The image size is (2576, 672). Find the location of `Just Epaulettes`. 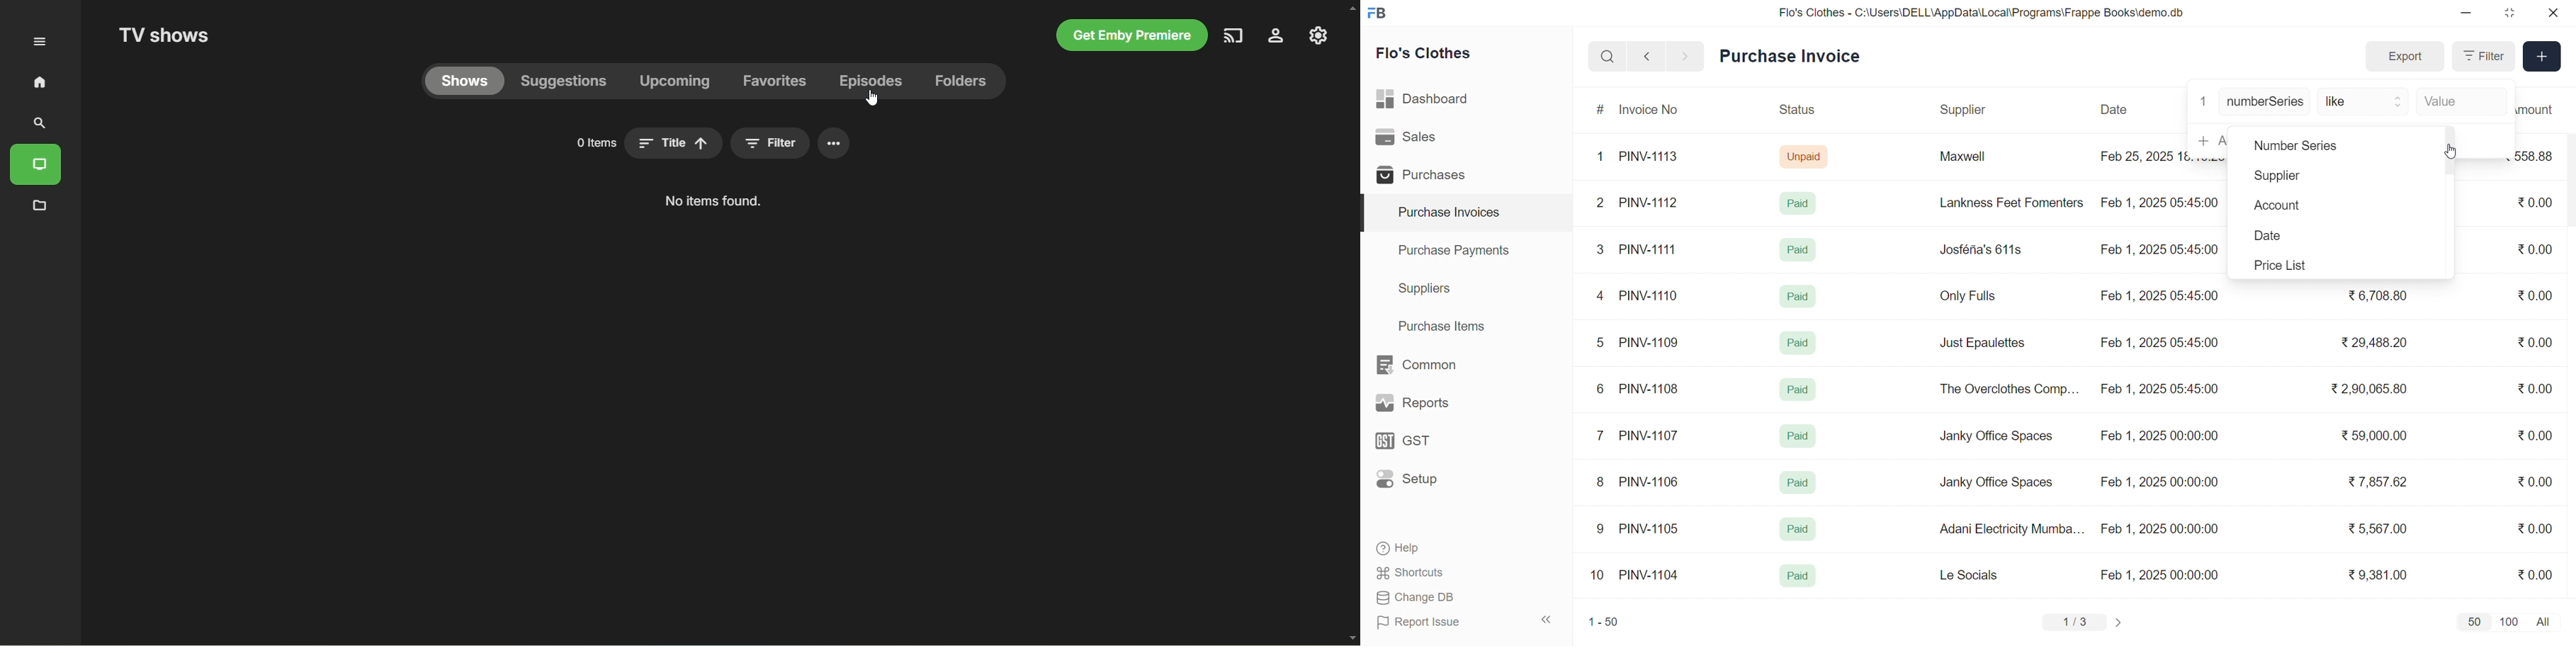

Just Epaulettes is located at coordinates (1987, 343).